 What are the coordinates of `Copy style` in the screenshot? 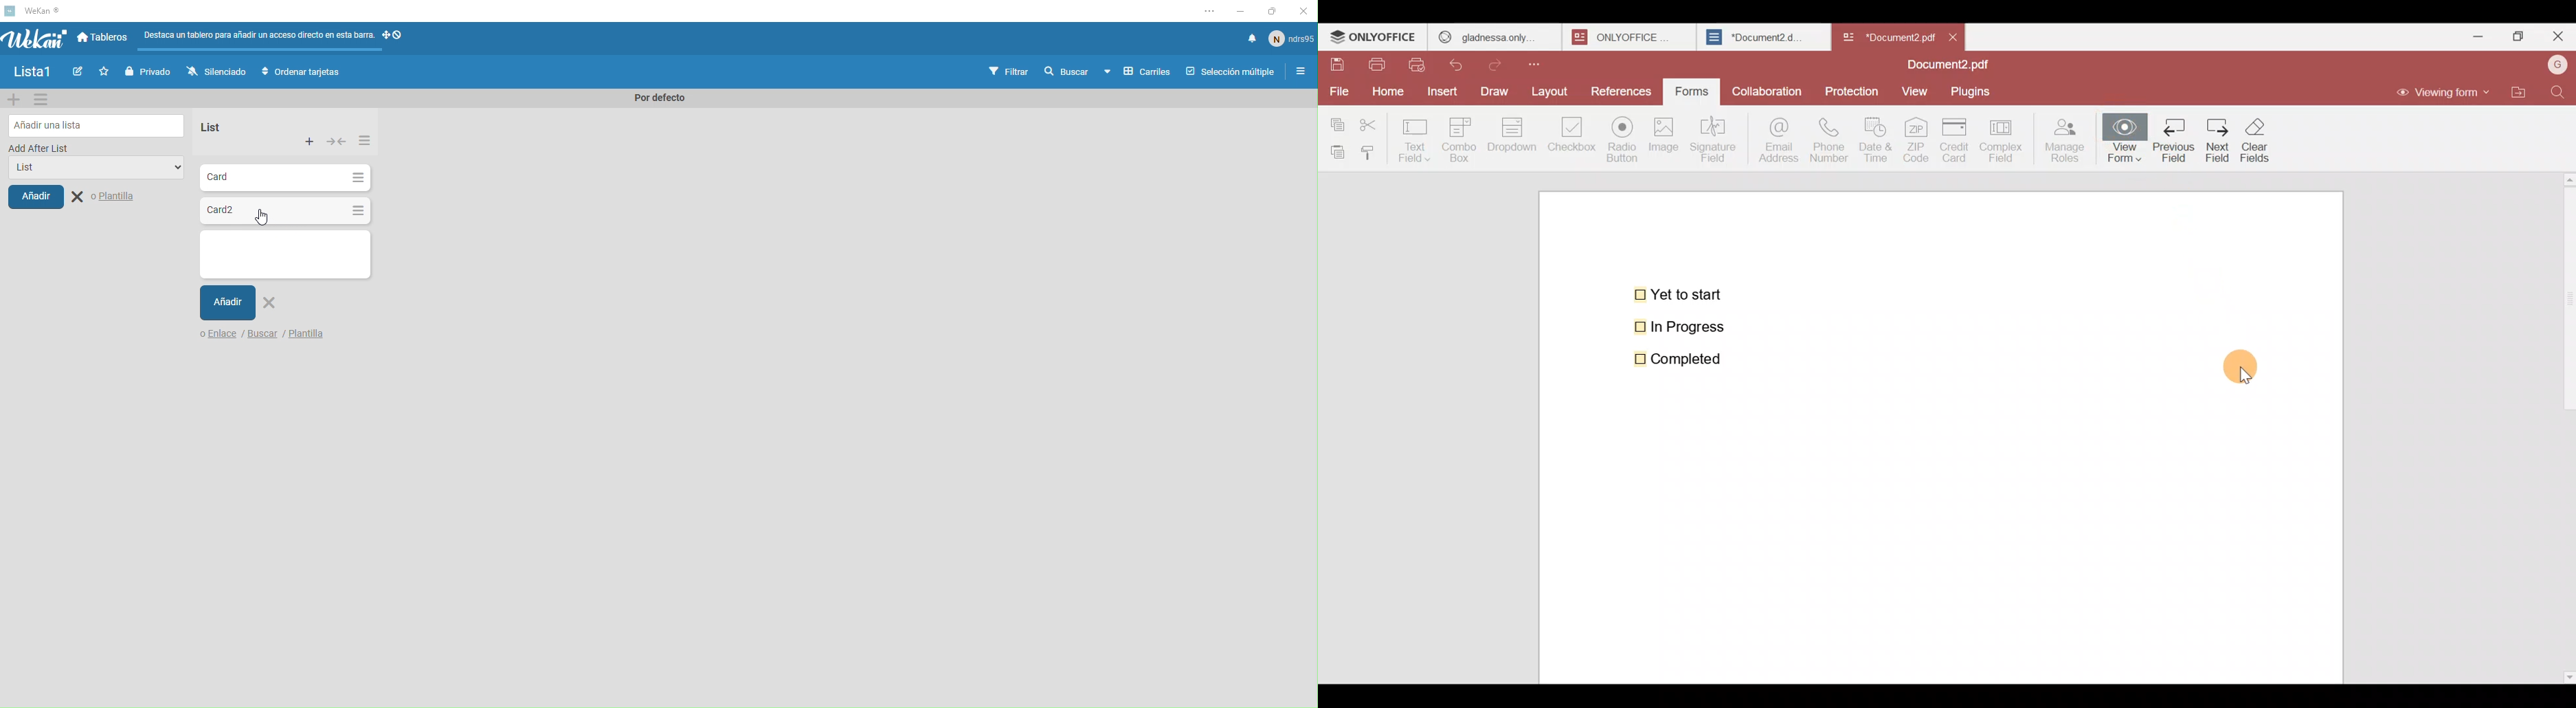 It's located at (1373, 149).